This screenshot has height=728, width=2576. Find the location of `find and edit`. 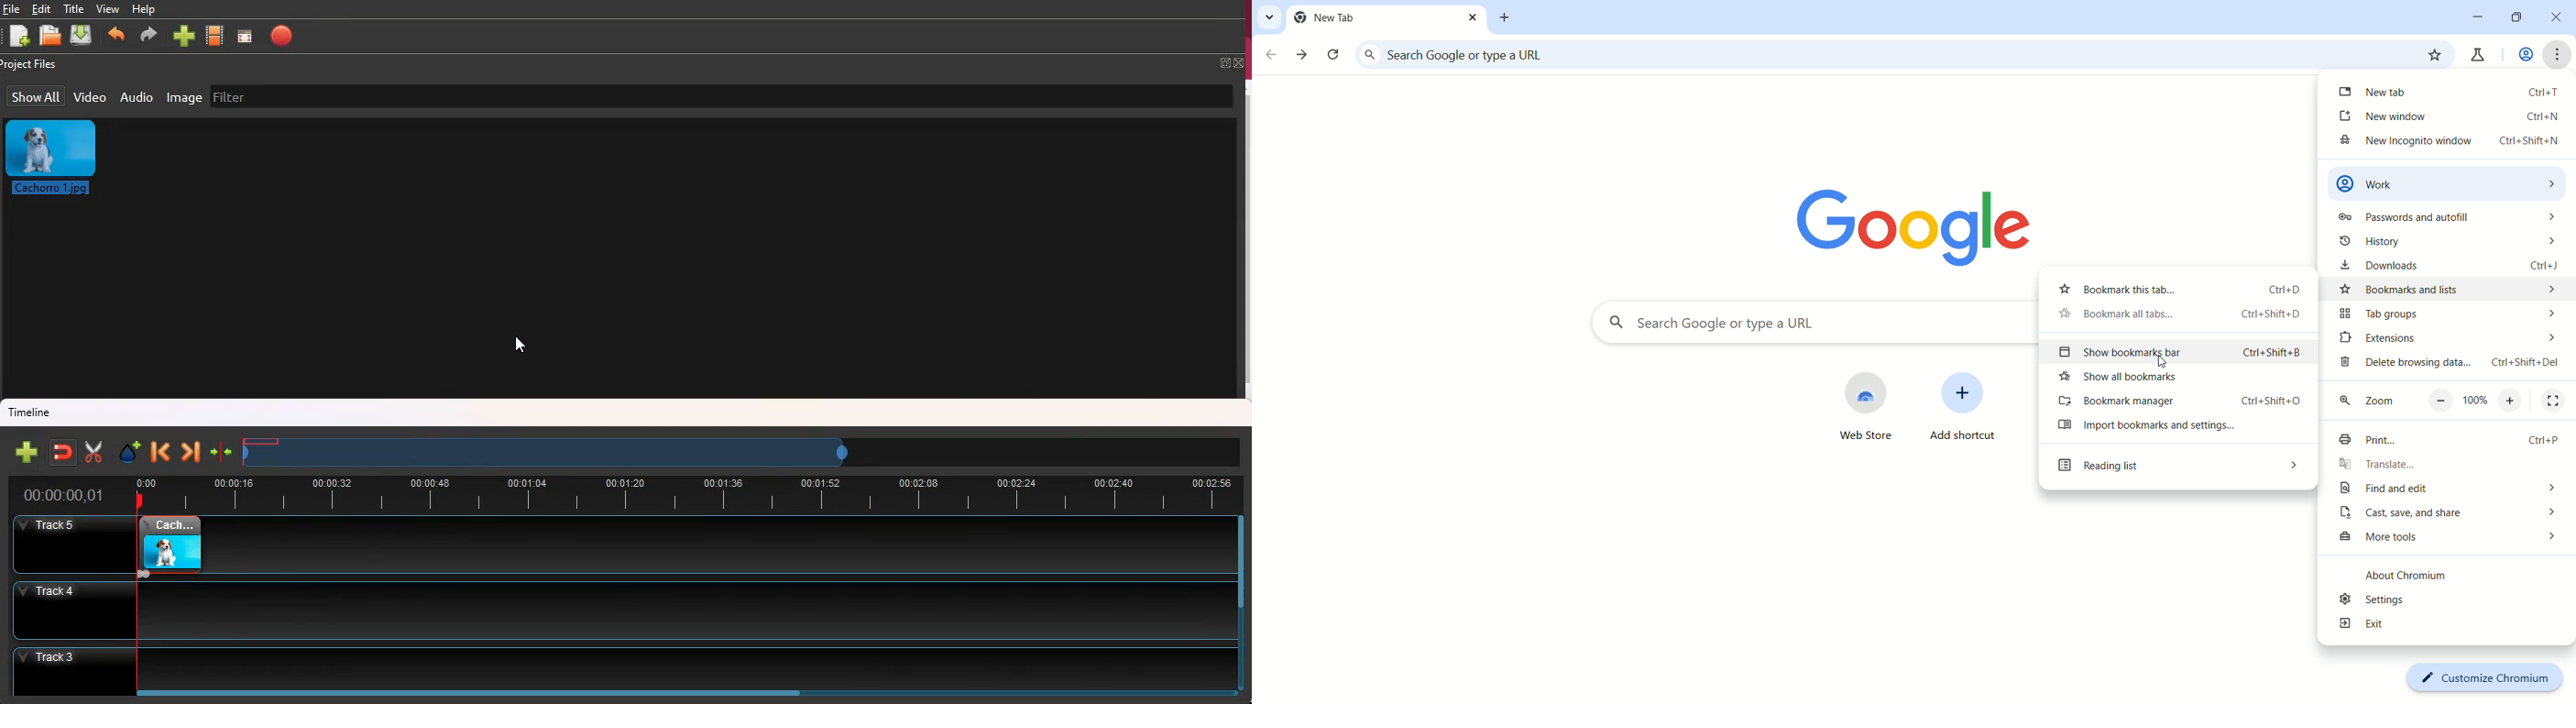

find and edit is located at coordinates (2445, 490).